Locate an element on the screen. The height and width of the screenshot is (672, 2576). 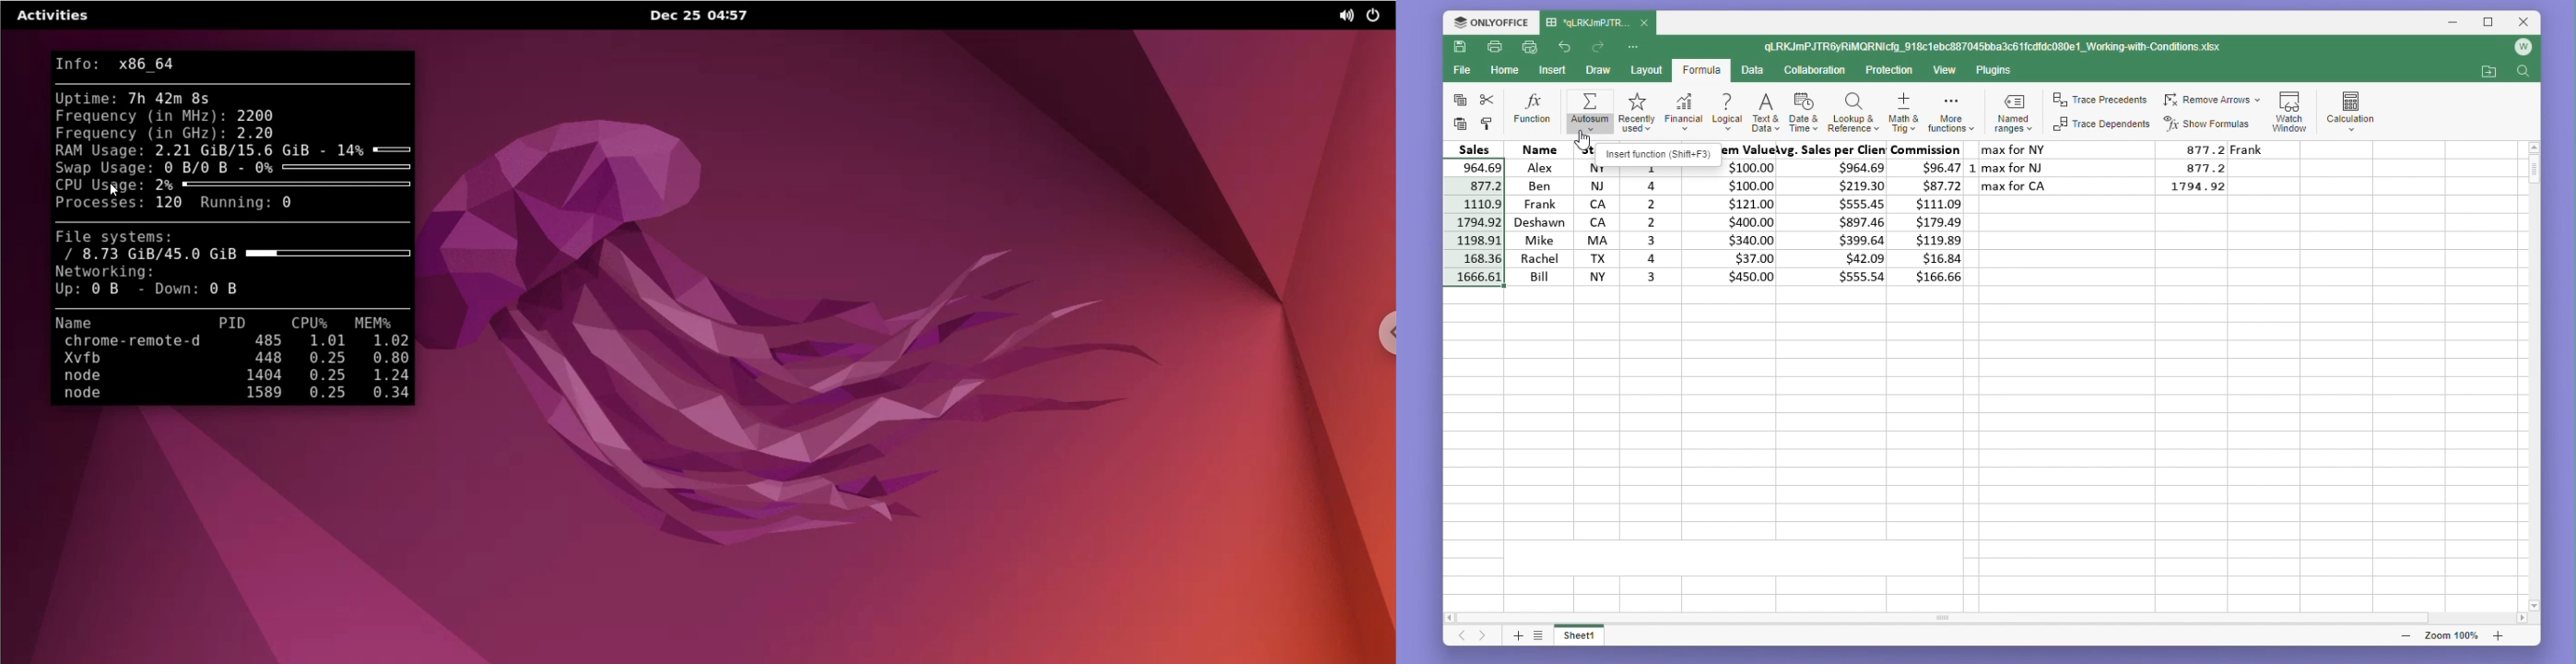
Plugins is located at coordinates (1995, 71).